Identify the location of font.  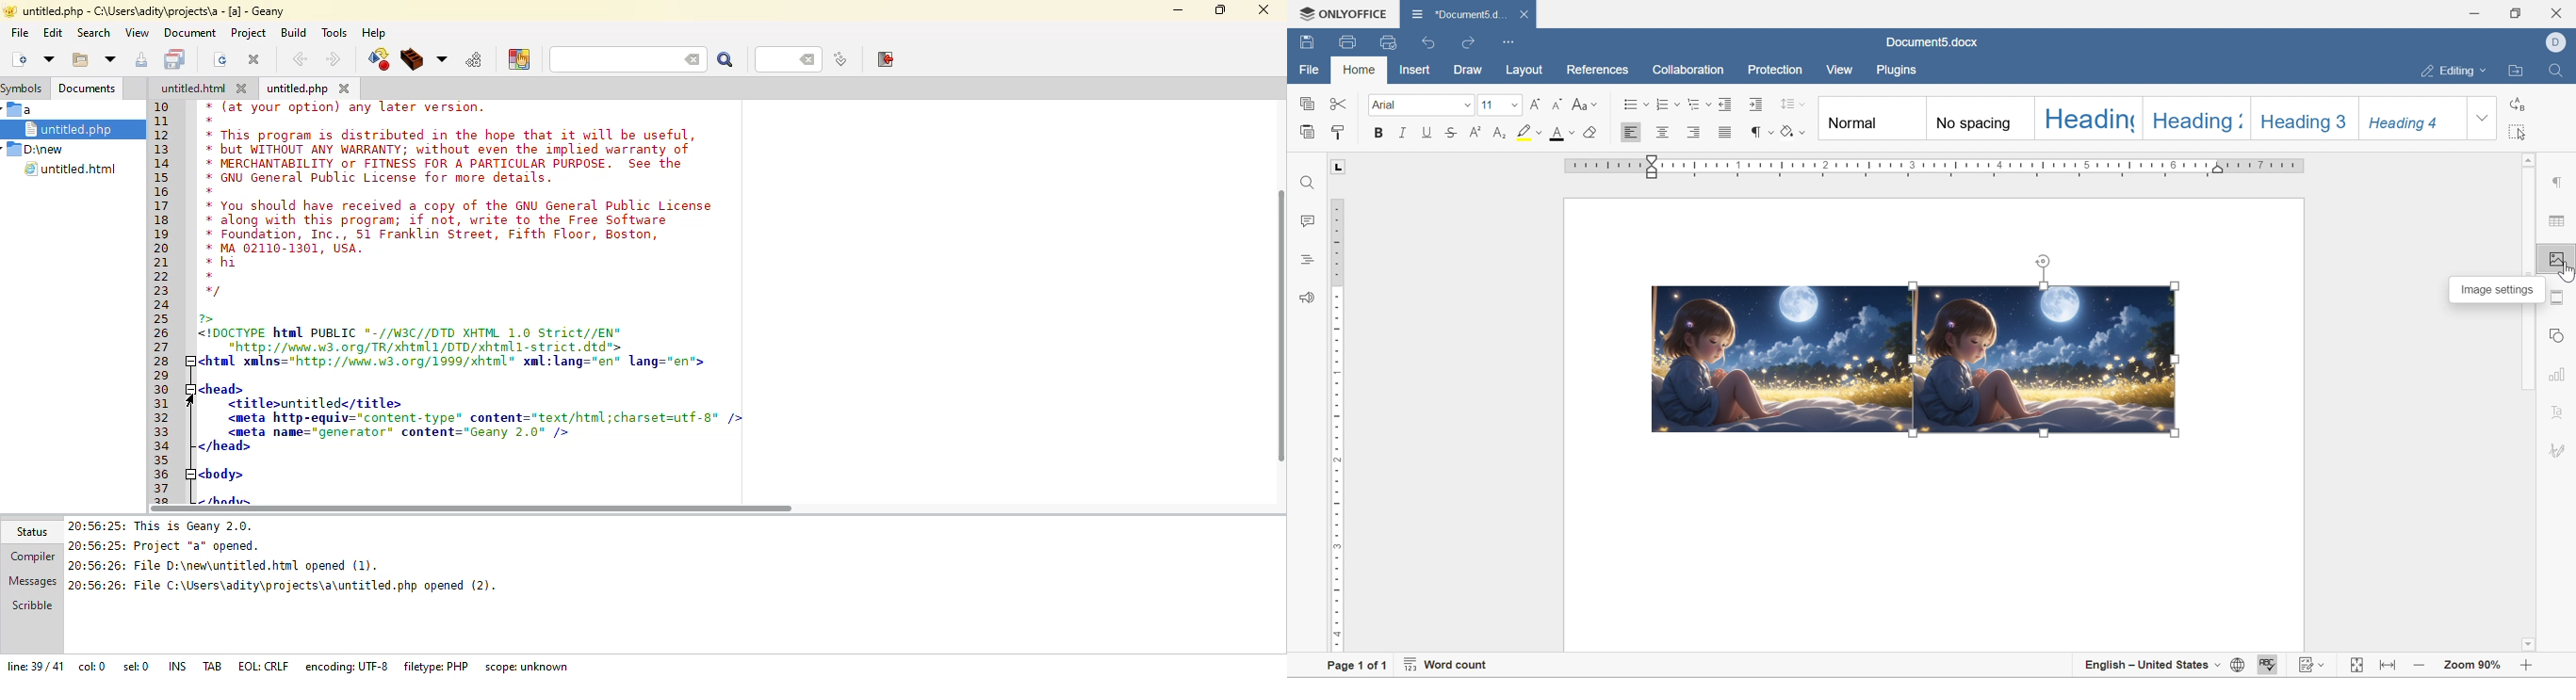
(1388, 104).